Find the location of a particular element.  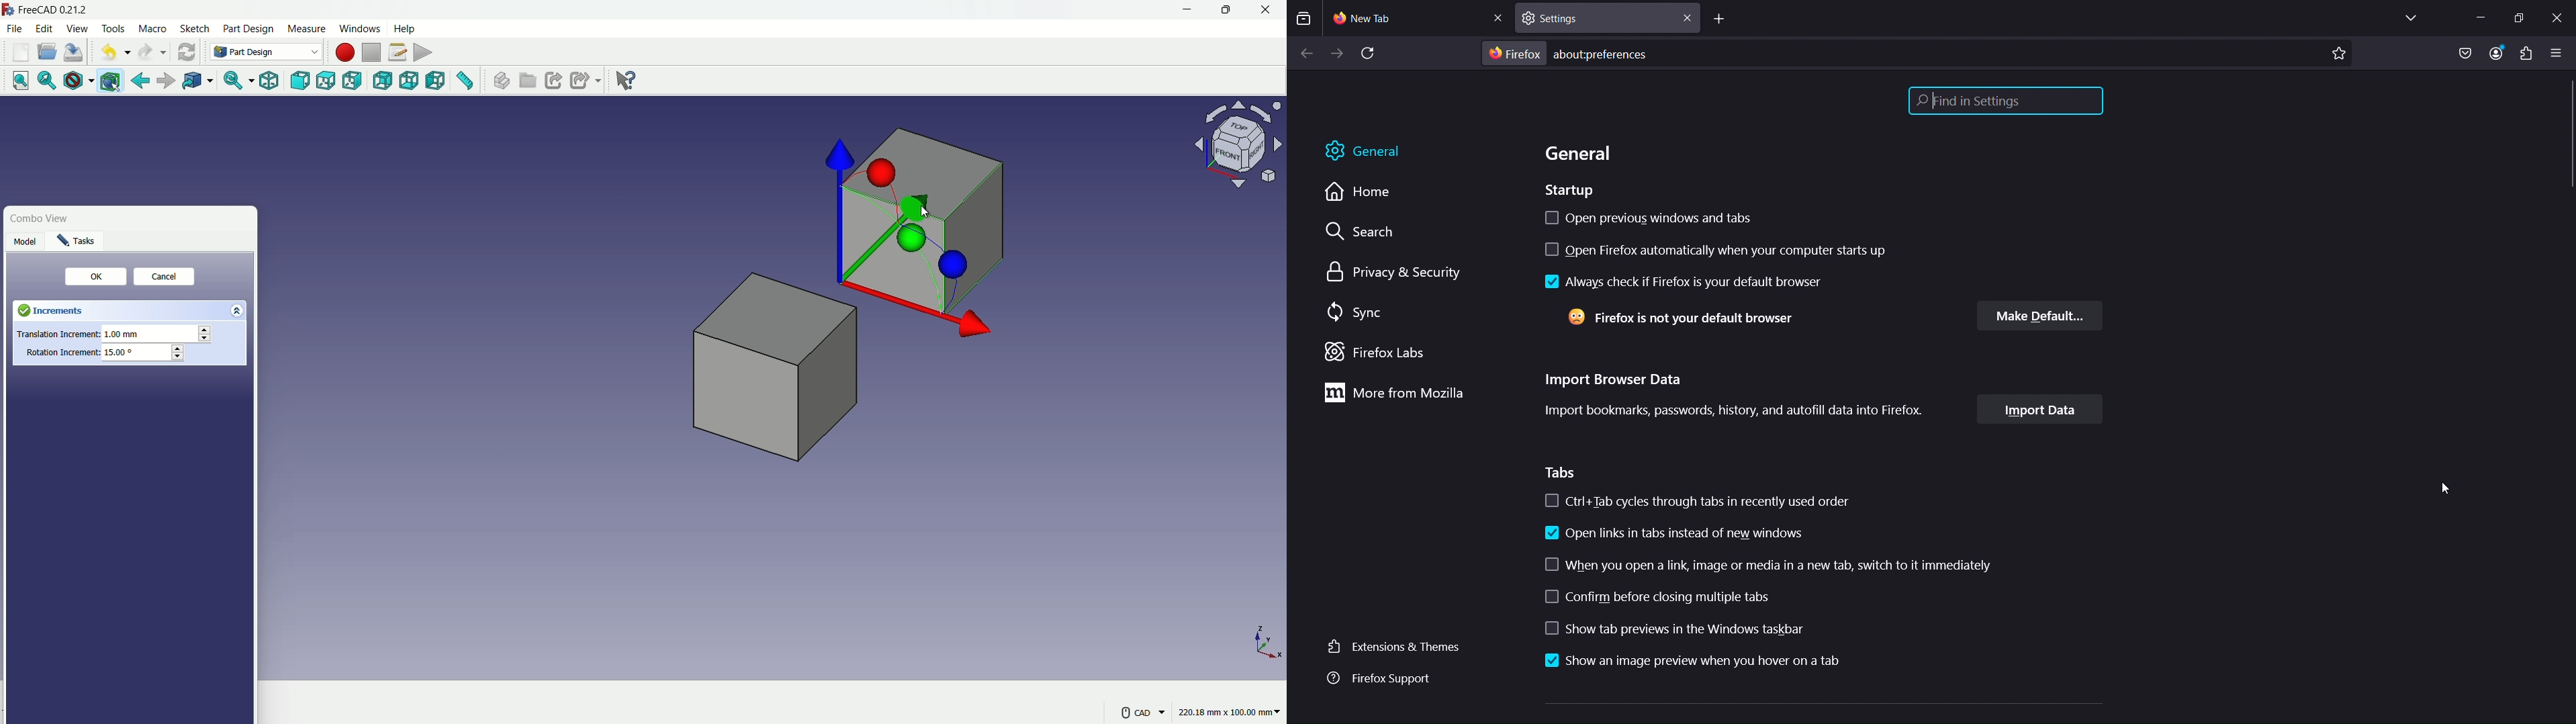

left view is located at coordinates (436, 82).